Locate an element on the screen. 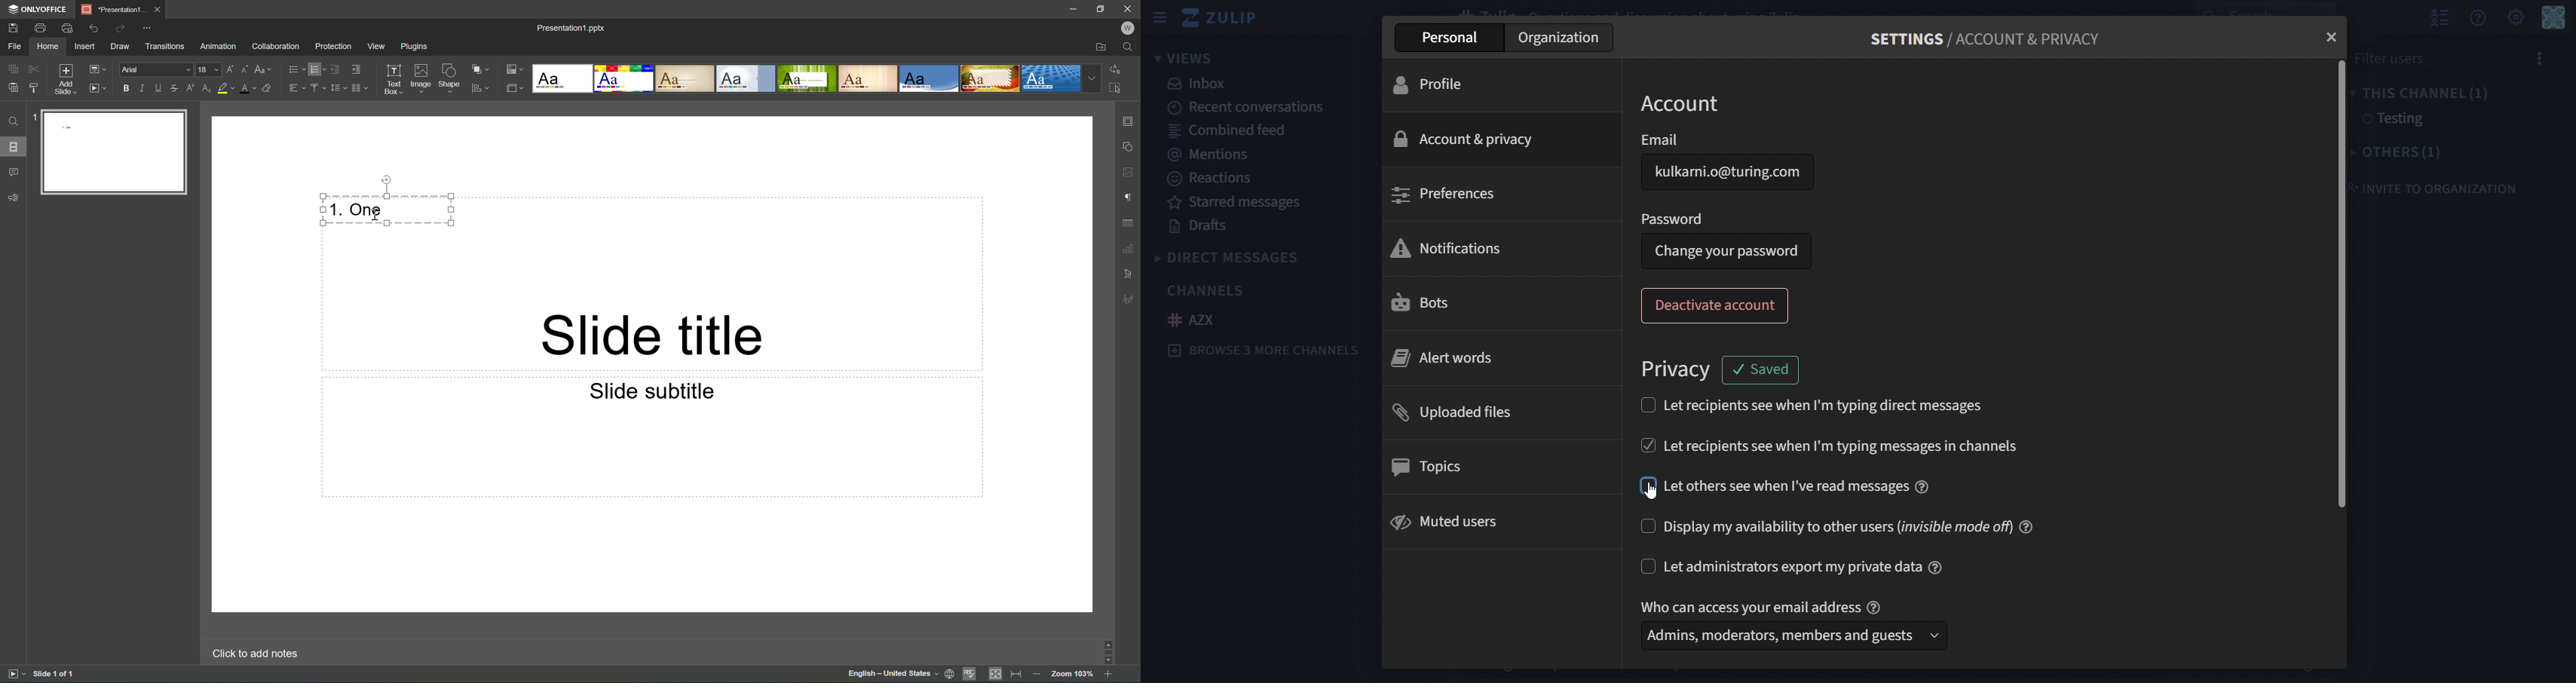  Presentation1.pptx is located at coordinates (571, 29).